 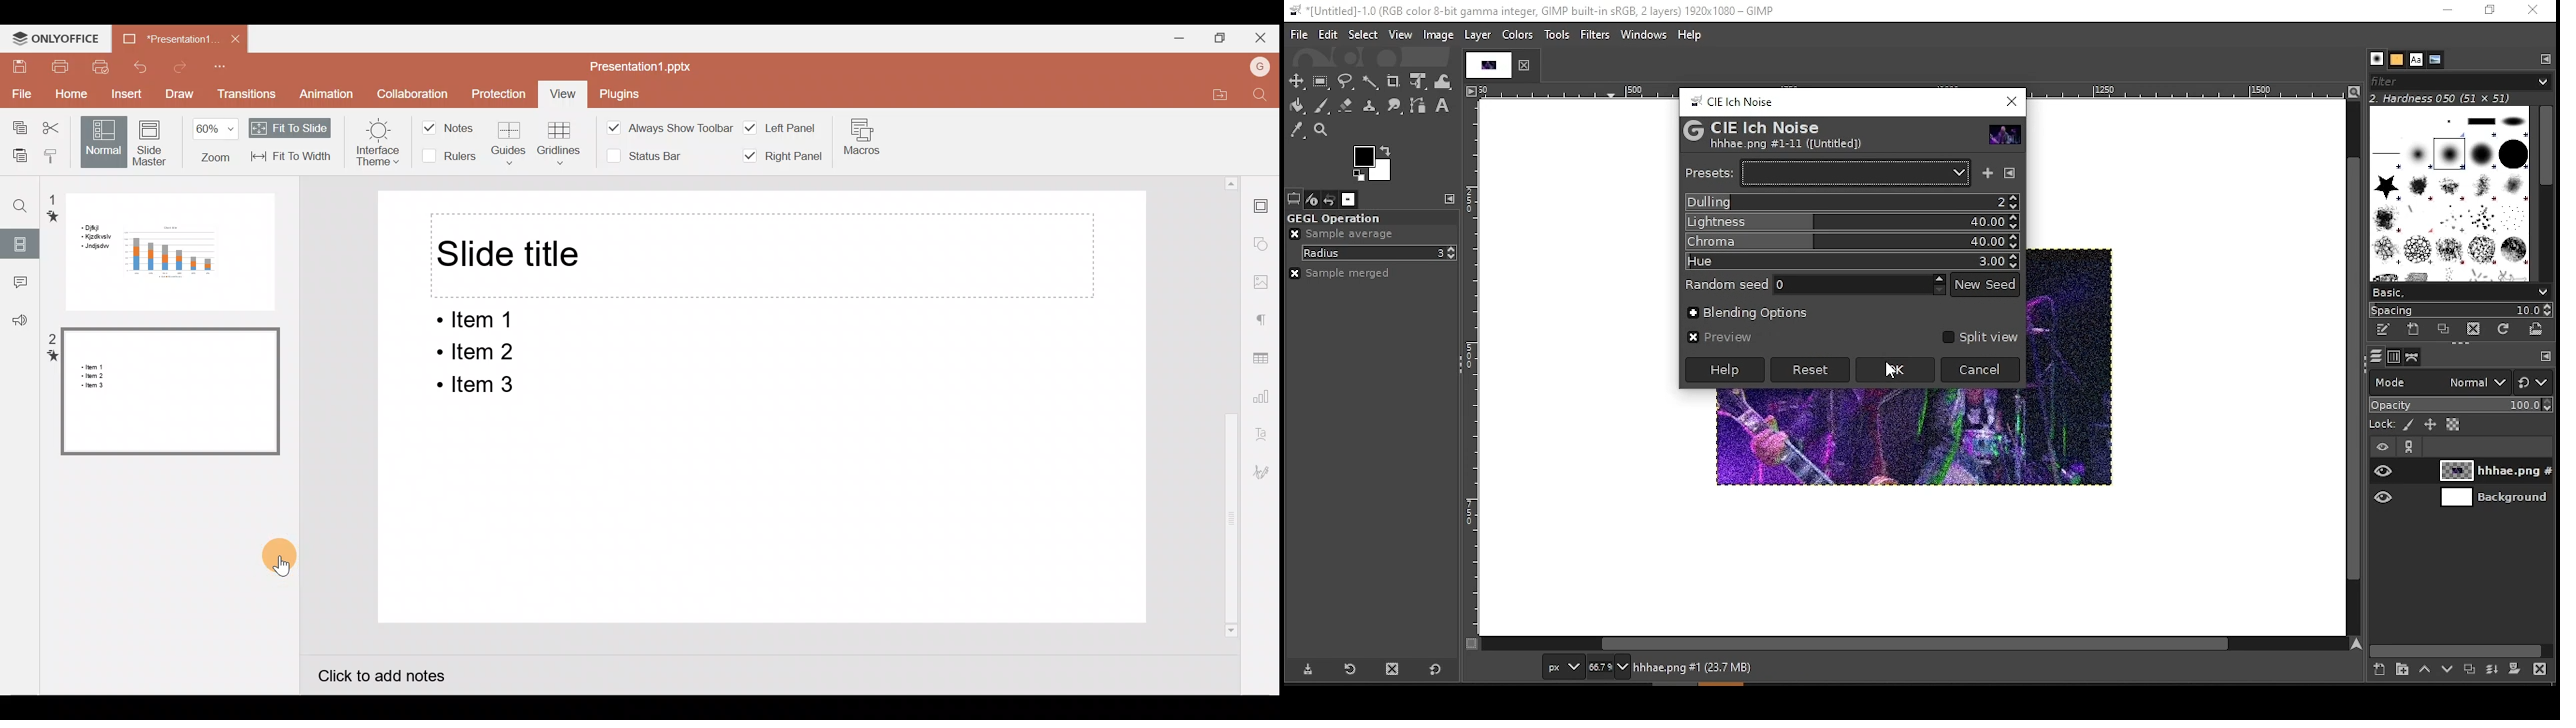 I want to click on file, so click(x=1297, y=34).